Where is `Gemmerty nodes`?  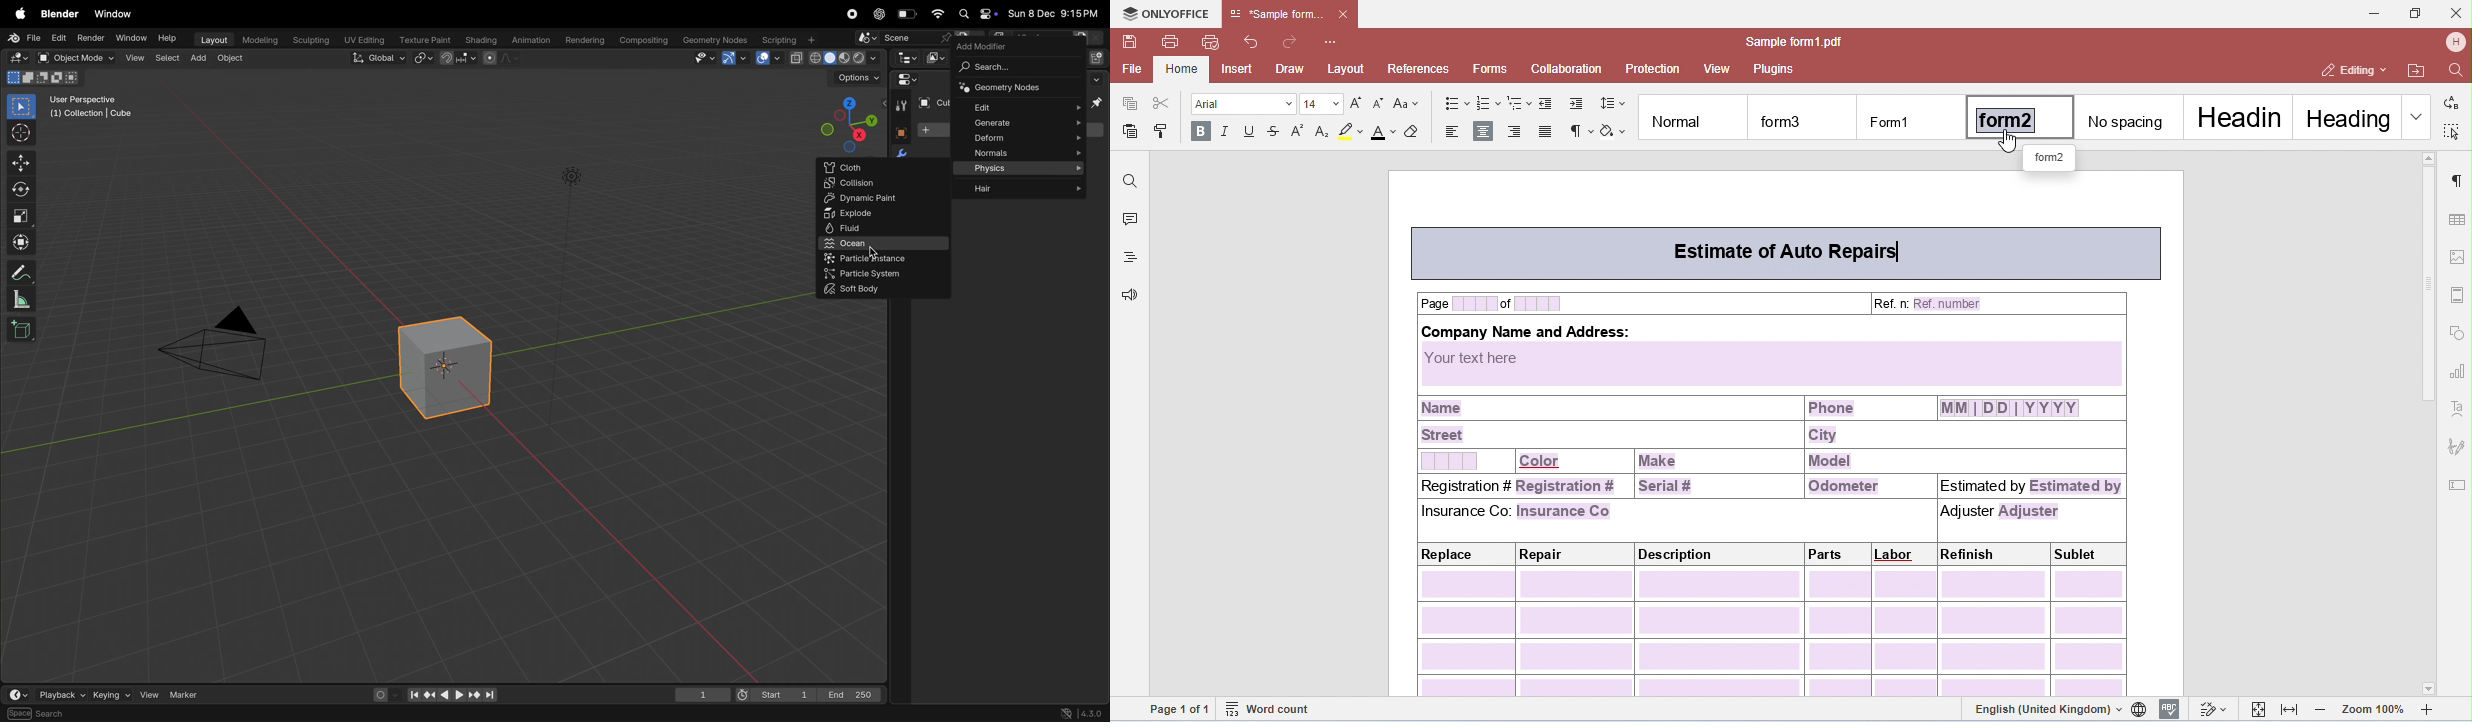
Gemmerty nodes is located at coordinates (714, 40).